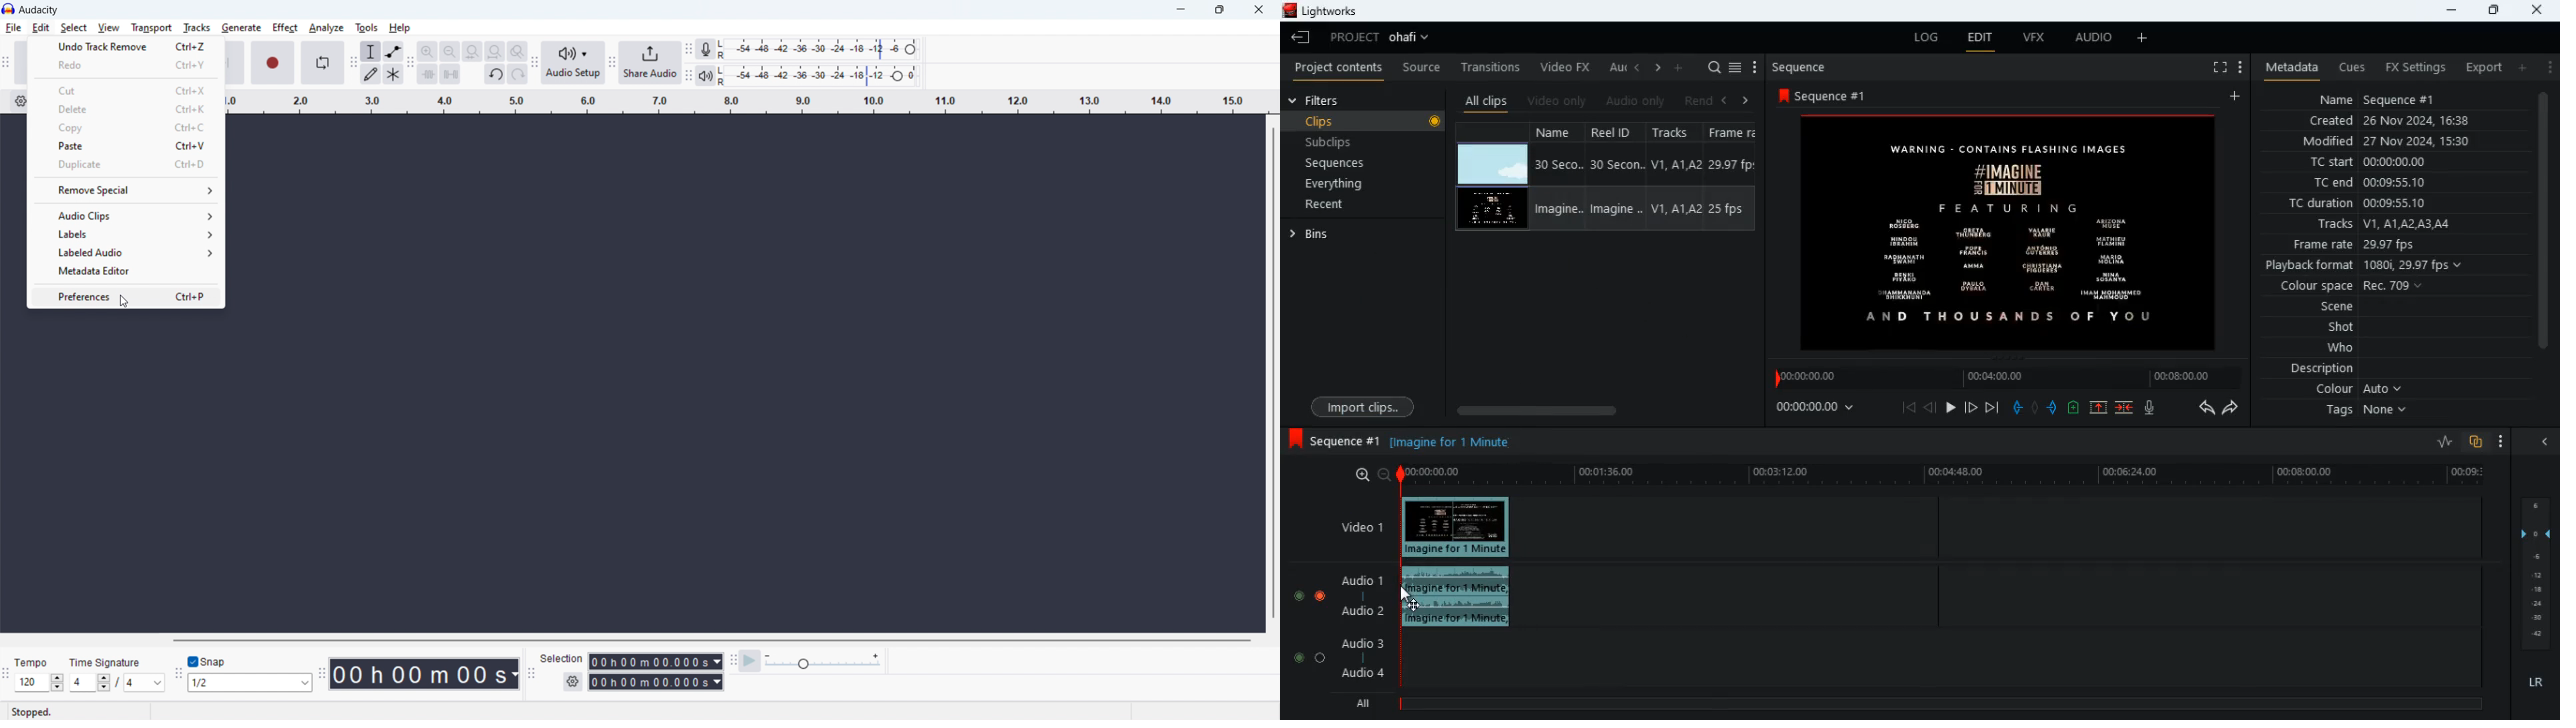 The height and width of the screenshot is (728, 2576). Describe the element at coordinates (1737, 165) in the screenshot. I see `29.97 fps` at that location.